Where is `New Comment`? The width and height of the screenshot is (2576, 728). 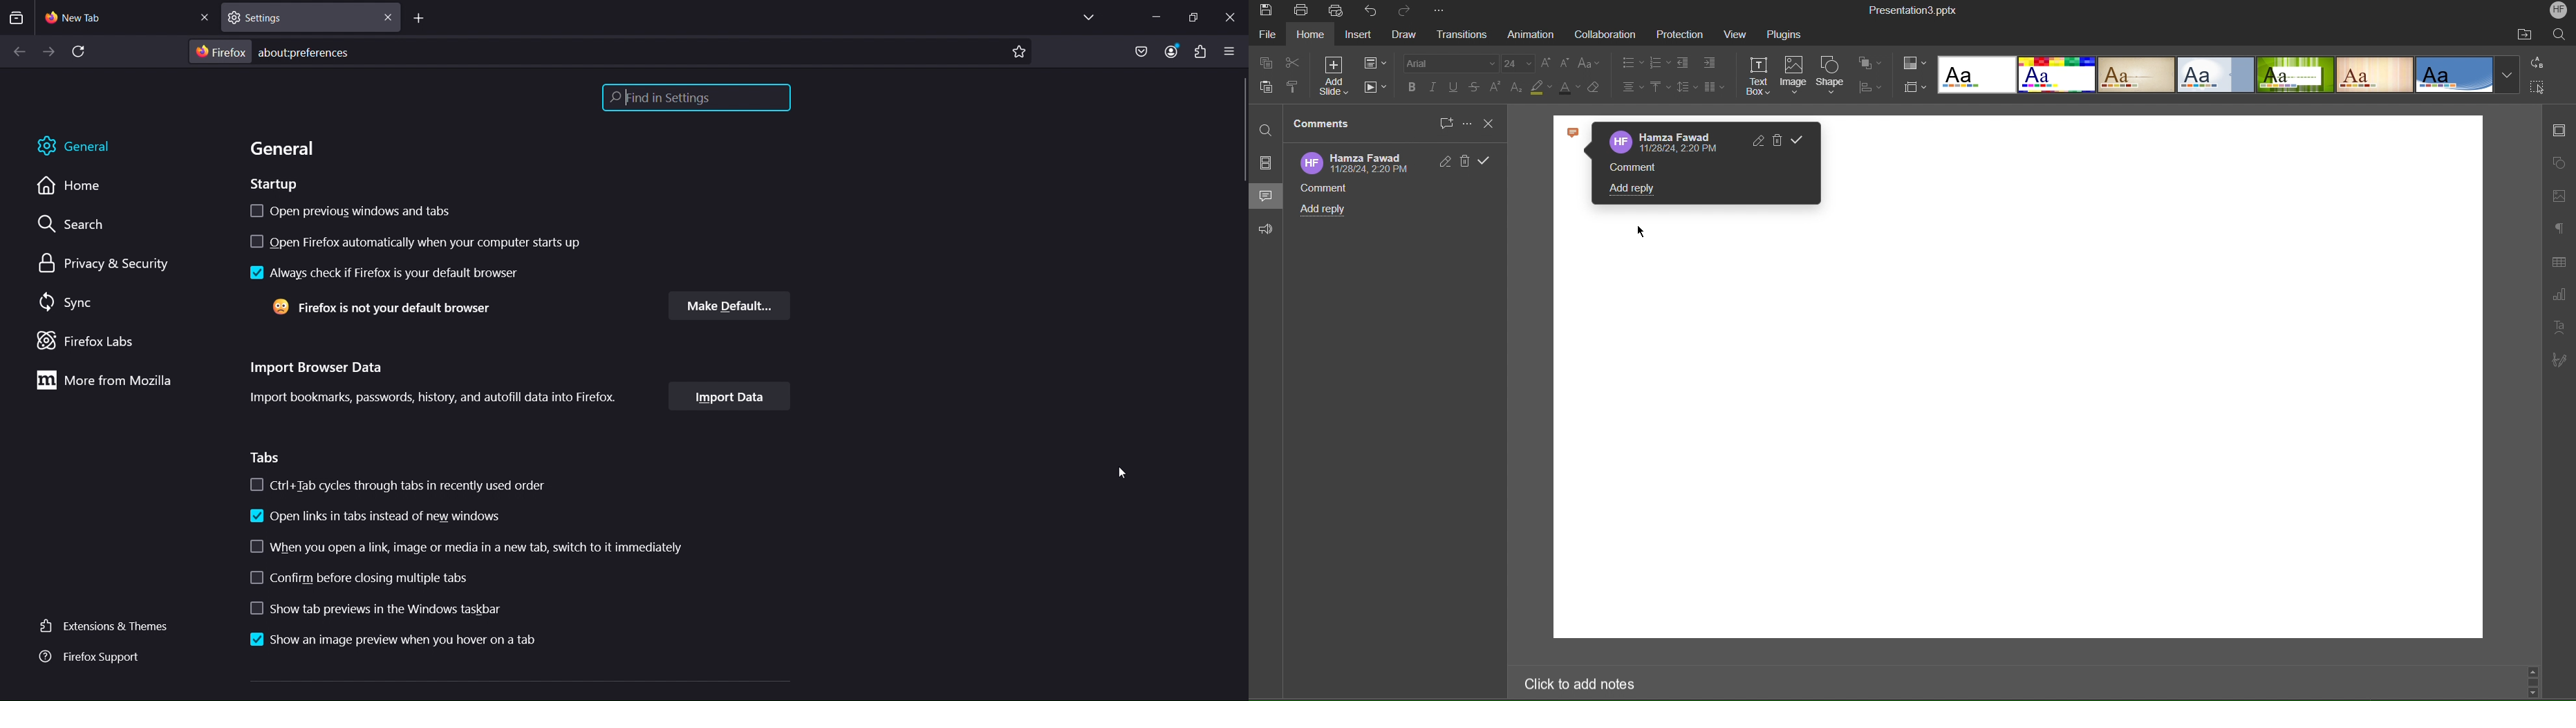
New Comment is located at coordinates (1444, 123).